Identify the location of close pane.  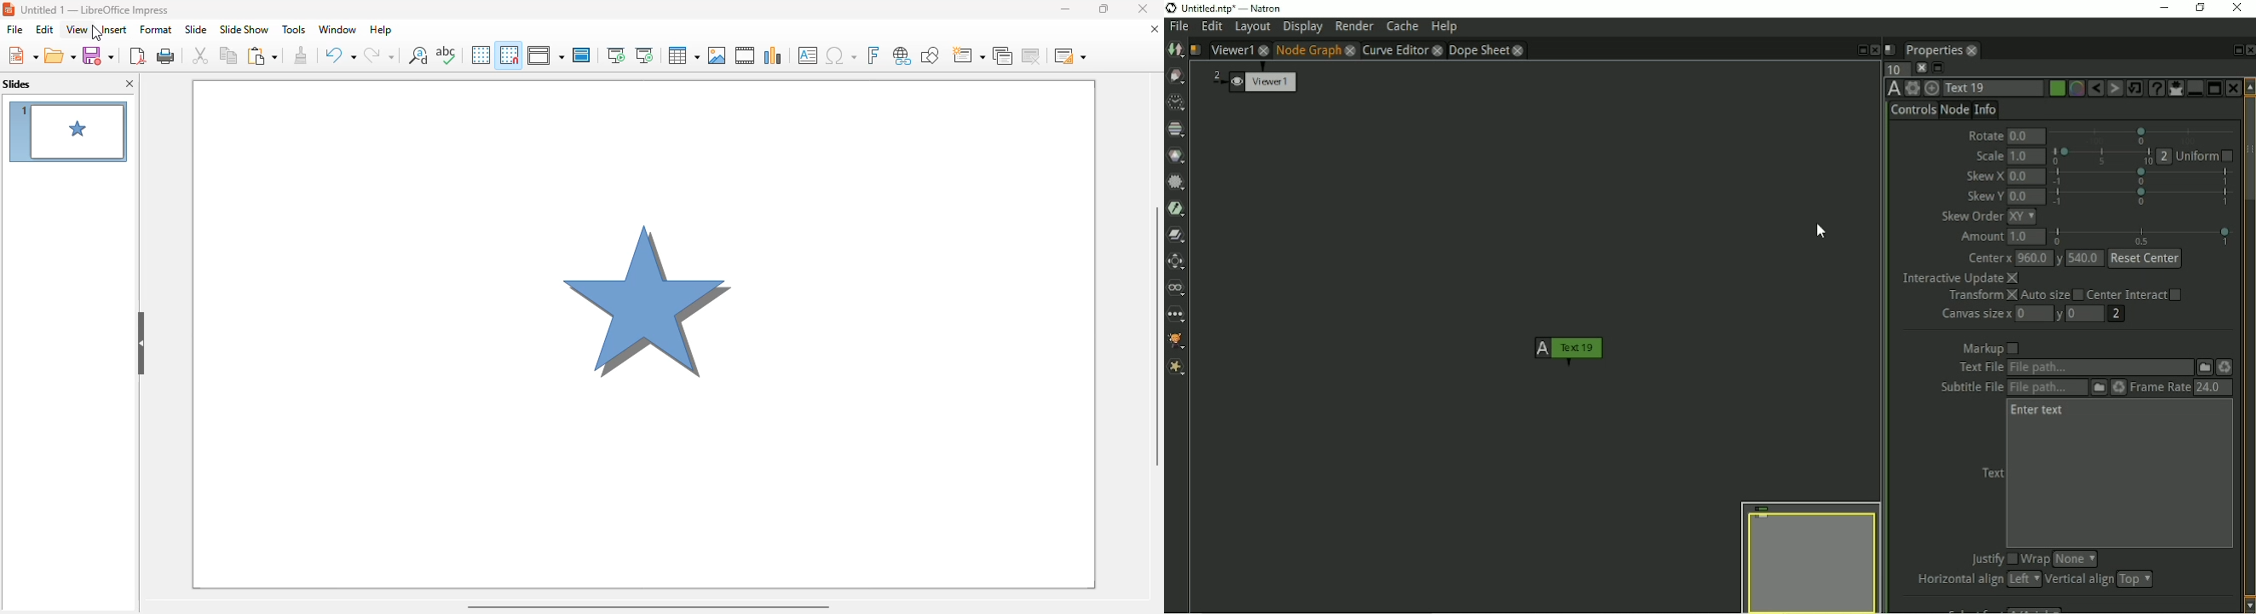
(130, 83).